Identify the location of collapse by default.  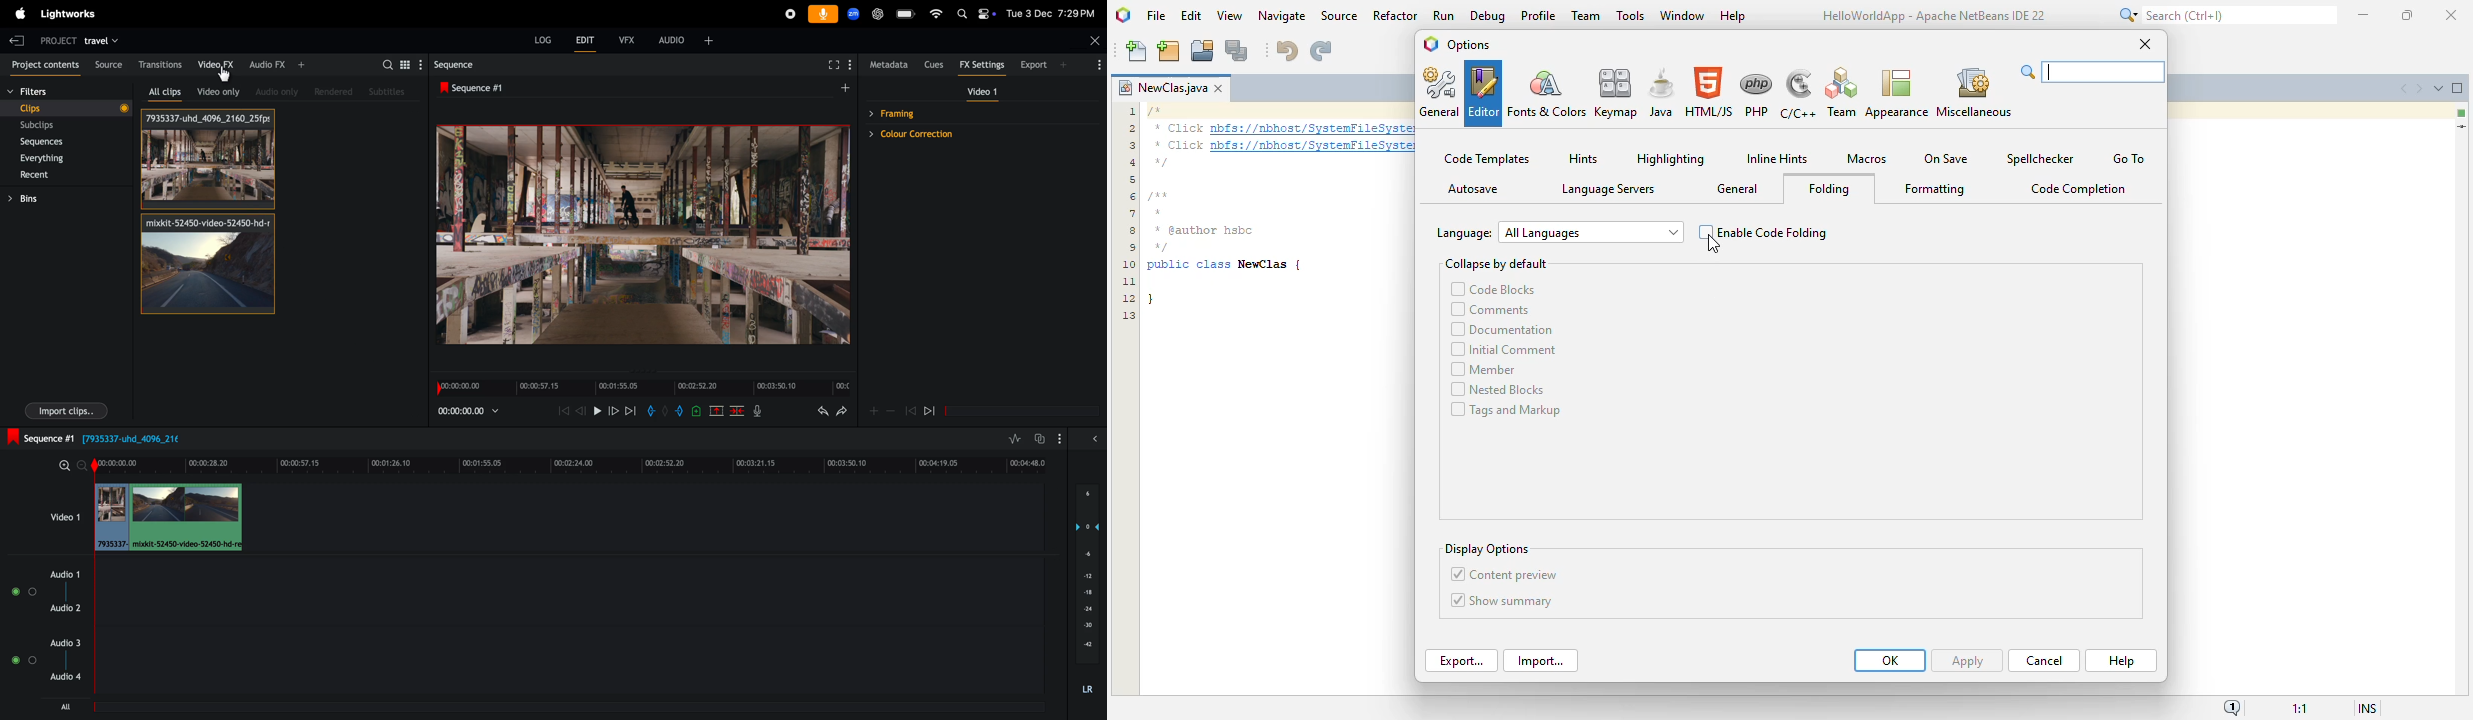
(1495, 263).